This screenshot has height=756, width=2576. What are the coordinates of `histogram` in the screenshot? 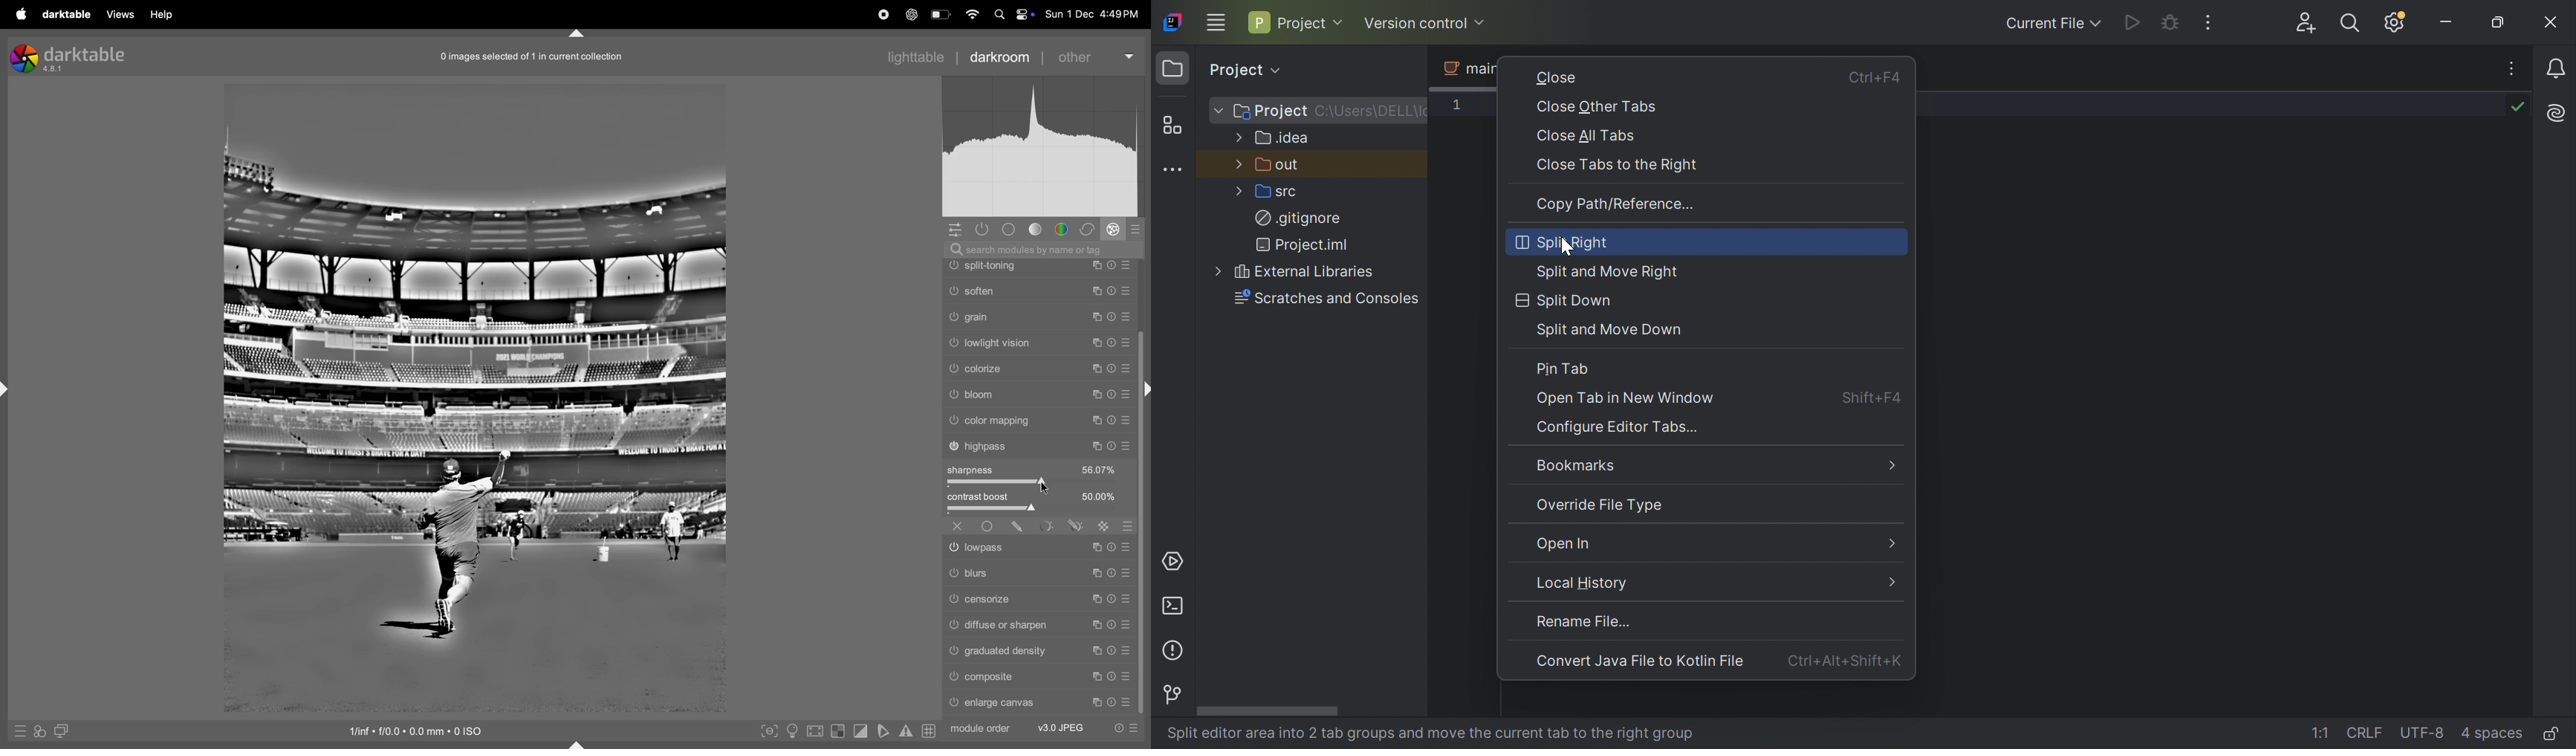 It's located at (1048, 150).